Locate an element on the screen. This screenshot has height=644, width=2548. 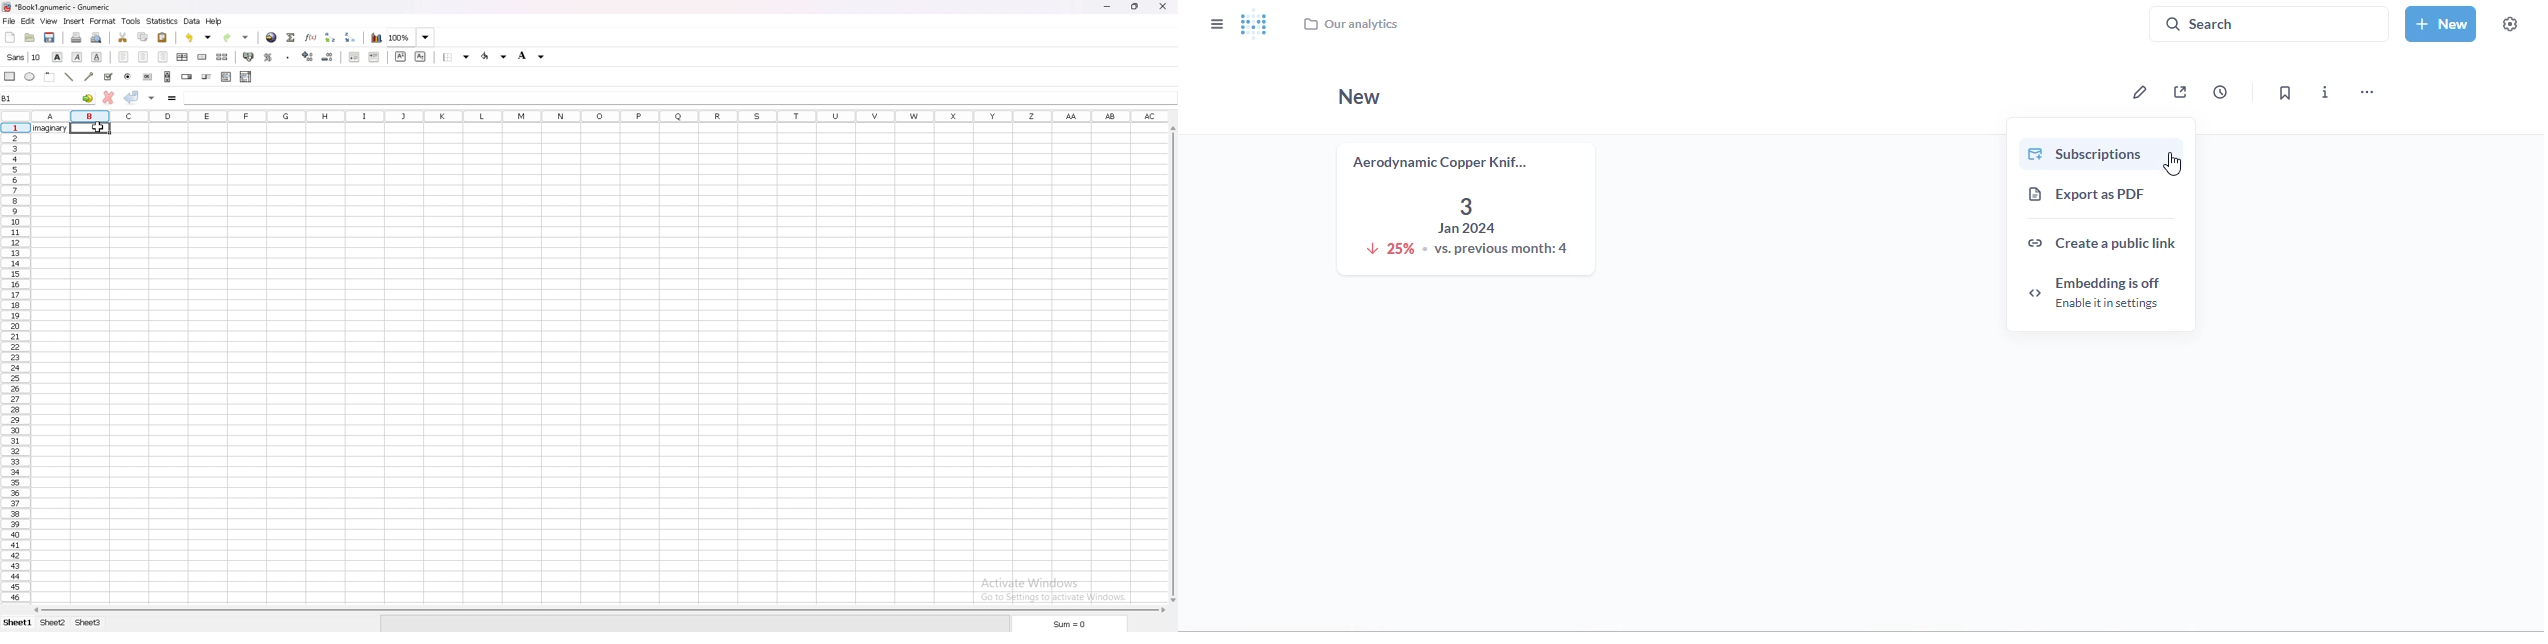
more info is located at coordinates (2325, 92).